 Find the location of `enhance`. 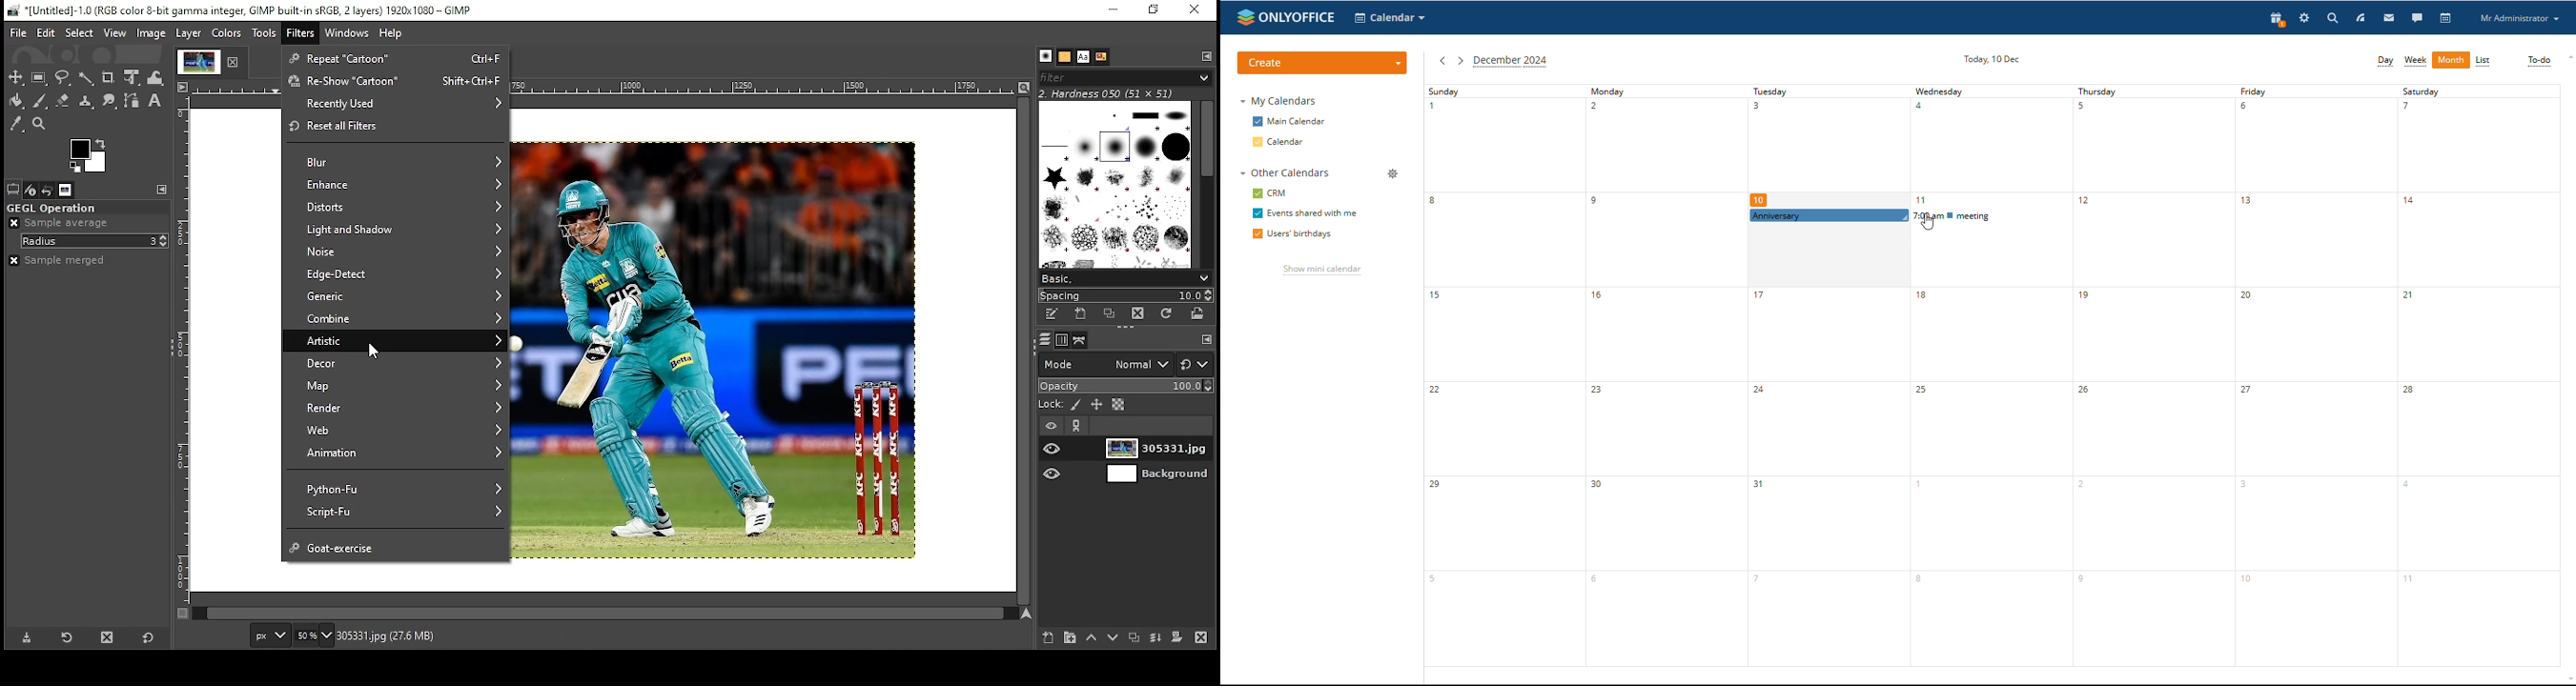

enhance is located at coordinates (396, 185).